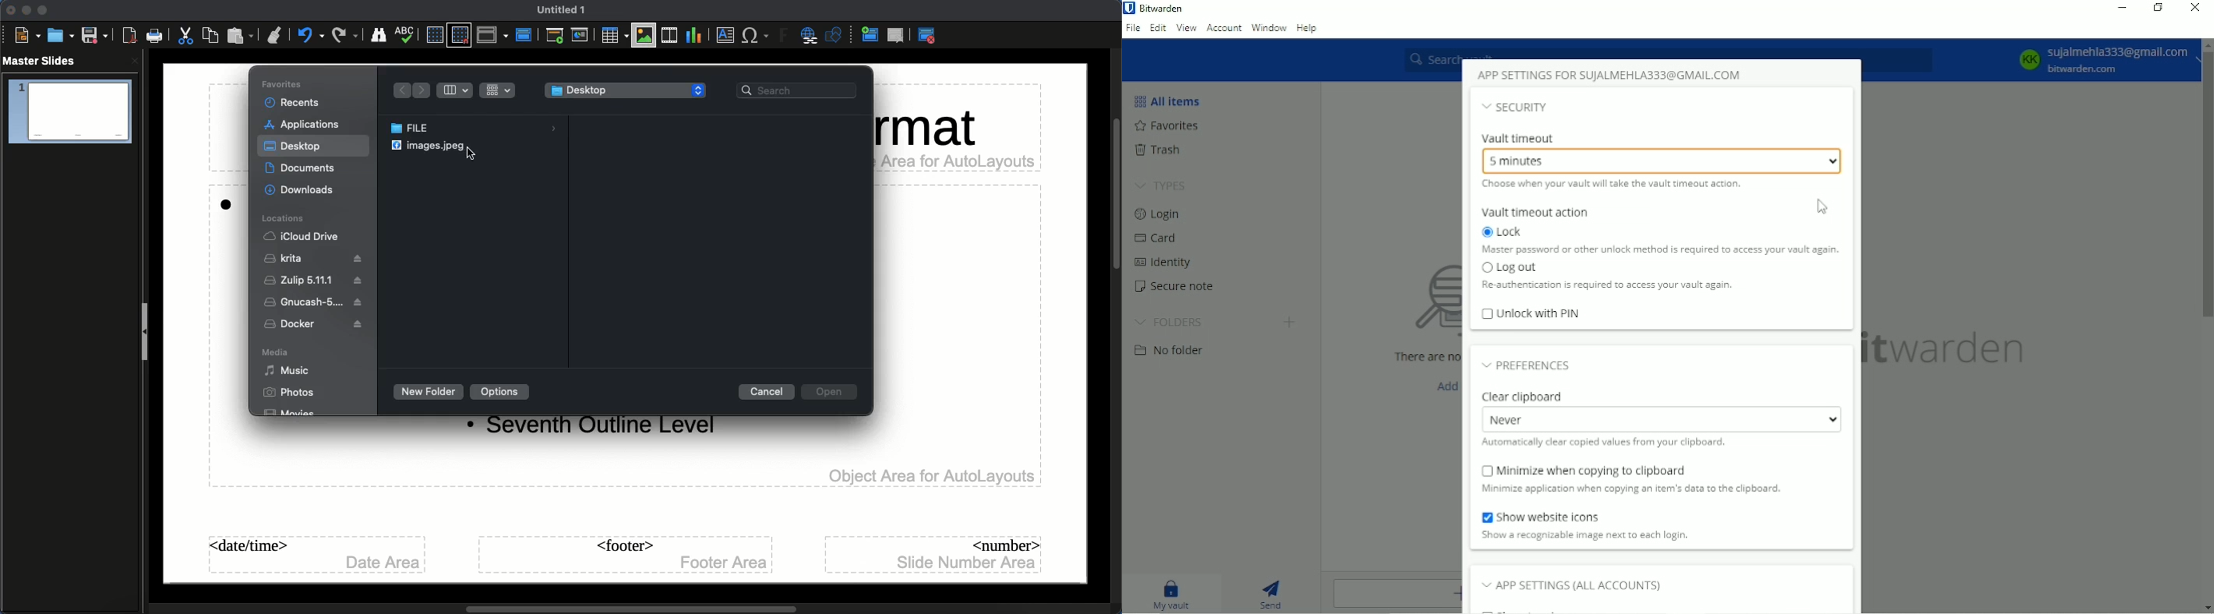 The image size is (2240, 616). Describe the element at coordinates (768, 392) in the screenshot. I see `Cancel` at that location.